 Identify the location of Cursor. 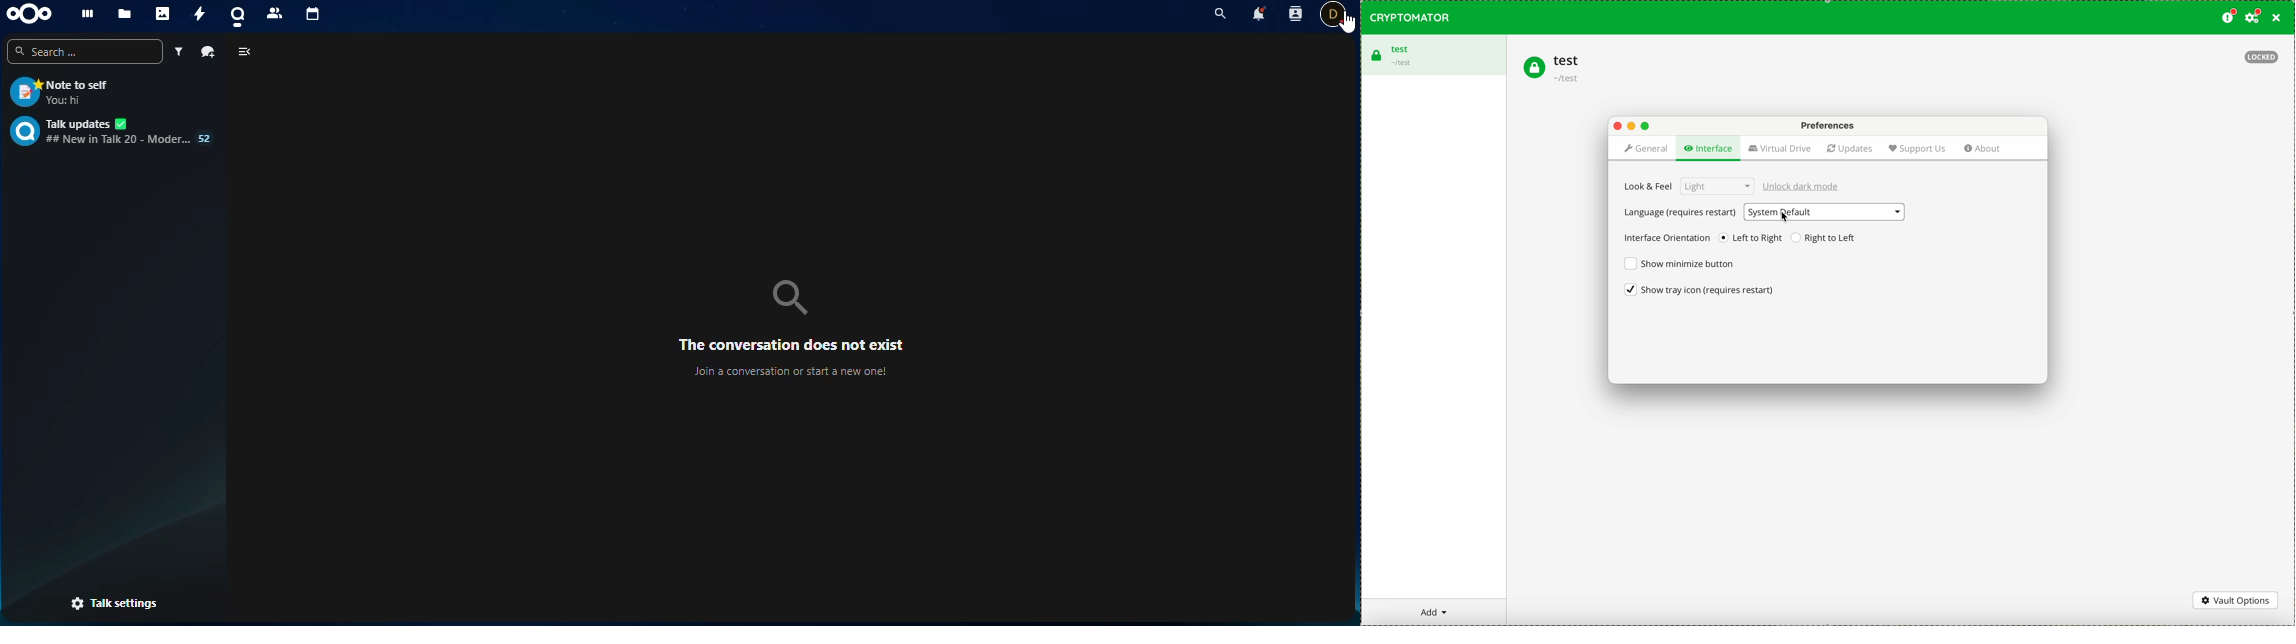
(1346, 23).